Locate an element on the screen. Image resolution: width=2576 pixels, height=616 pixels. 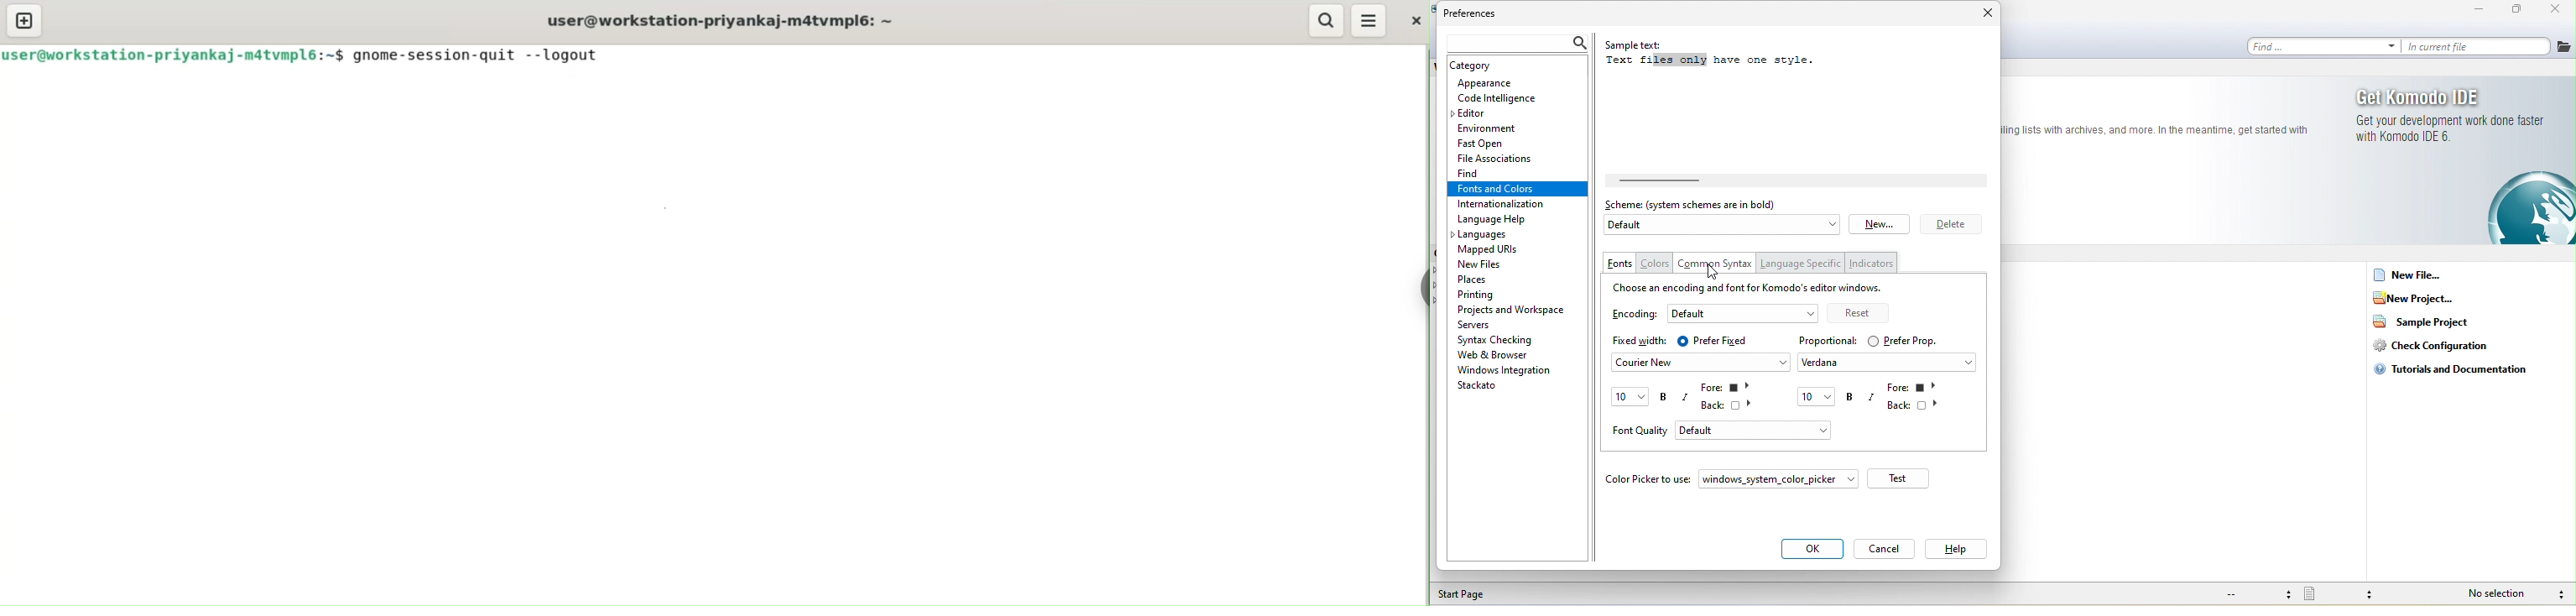
close is located at coordinates (1410, 19).